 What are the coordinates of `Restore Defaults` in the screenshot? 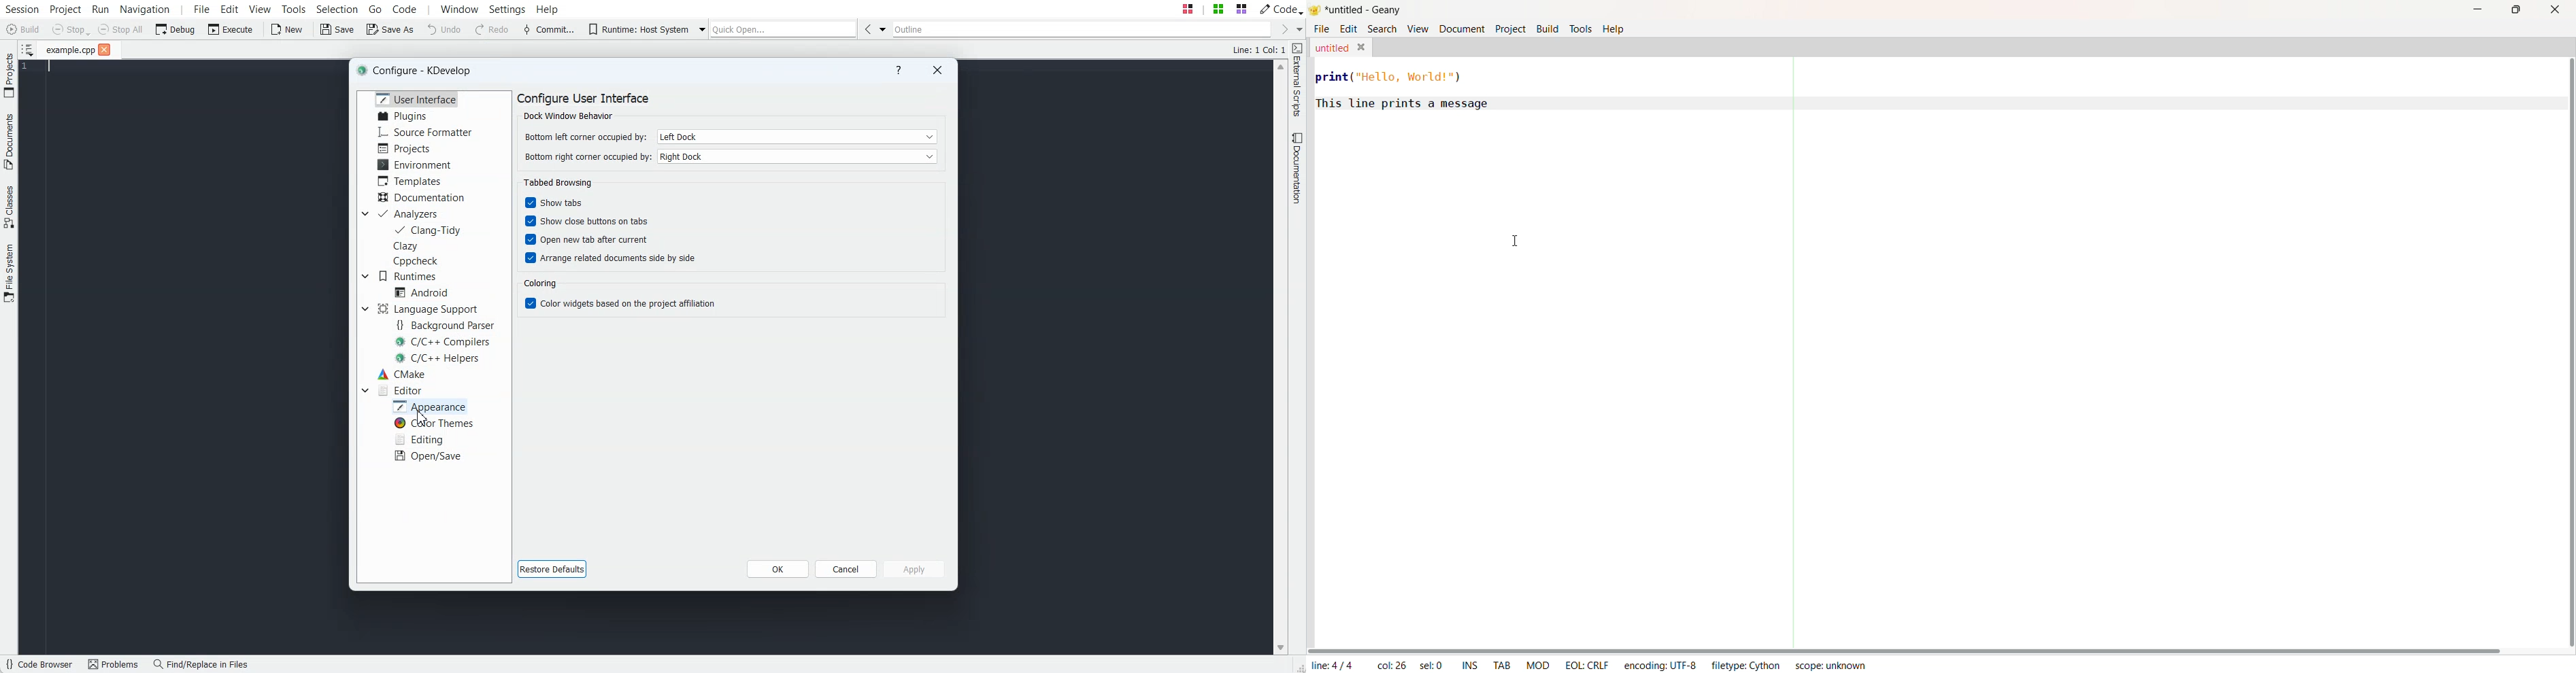 It's located at (553, 569).